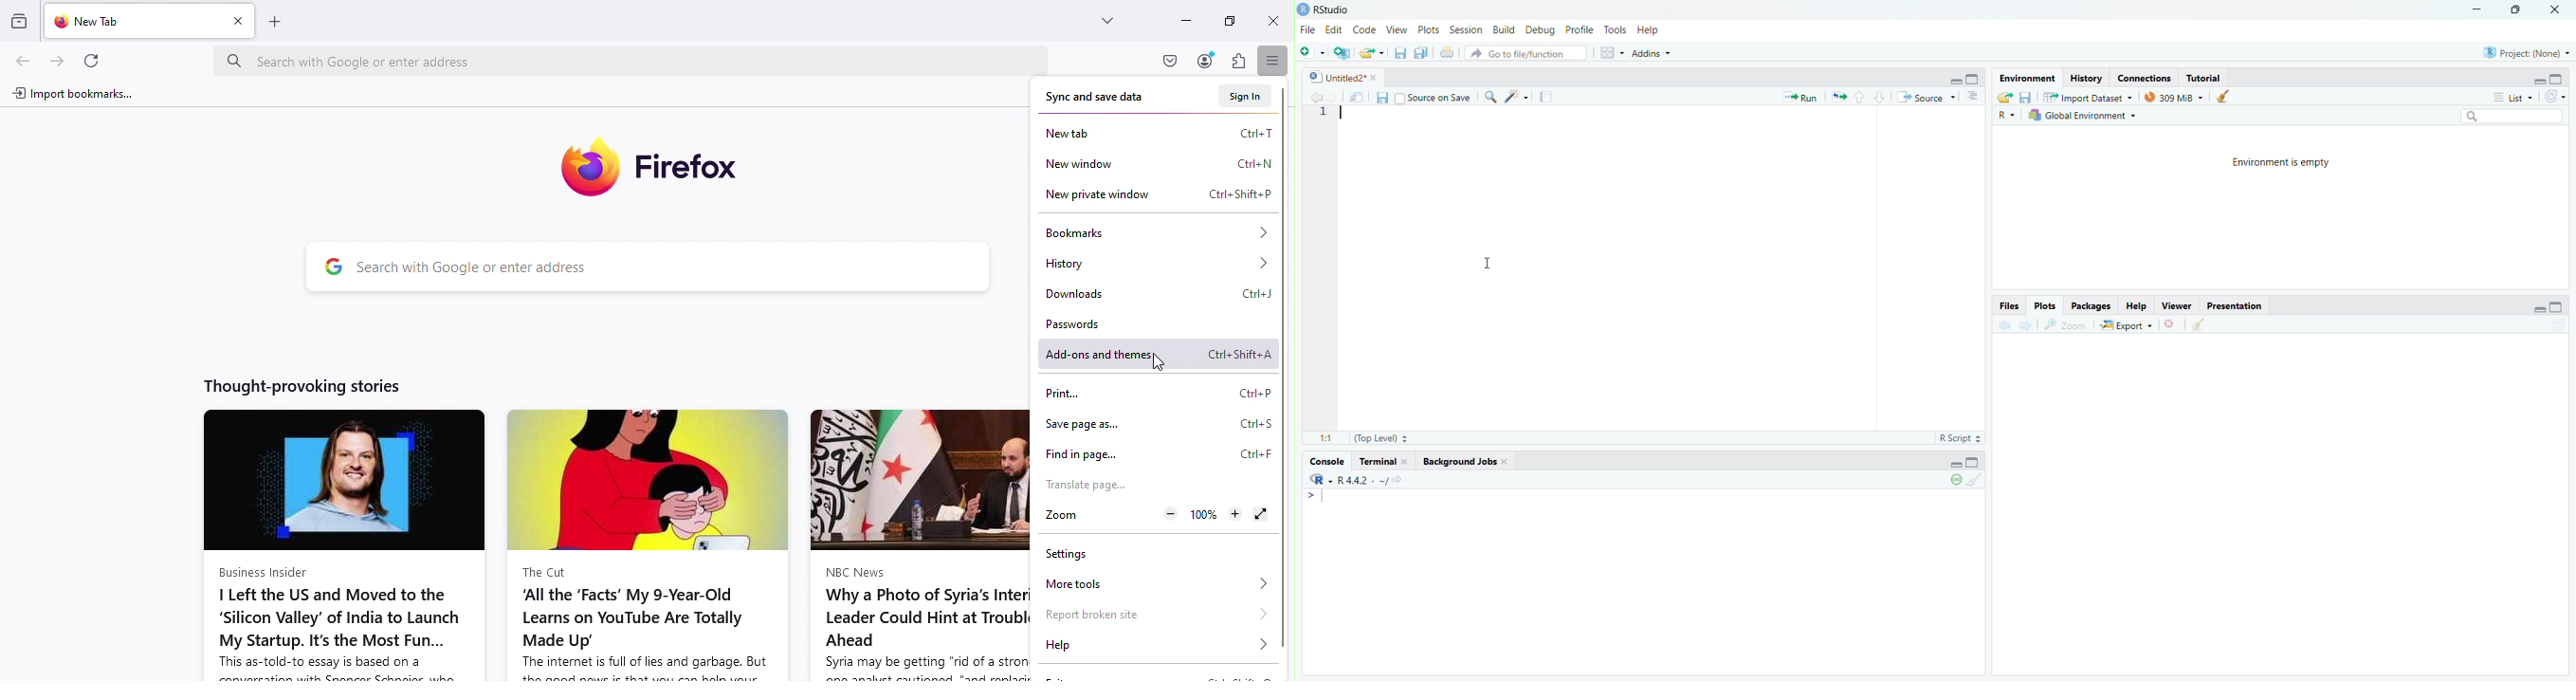 Image resolution: width=2576 pixels, height=700 pixels. What do you see at coordinates (1383, 459) in the screenshot?
I see `Sarminal` at bounding box center [1383, 459].